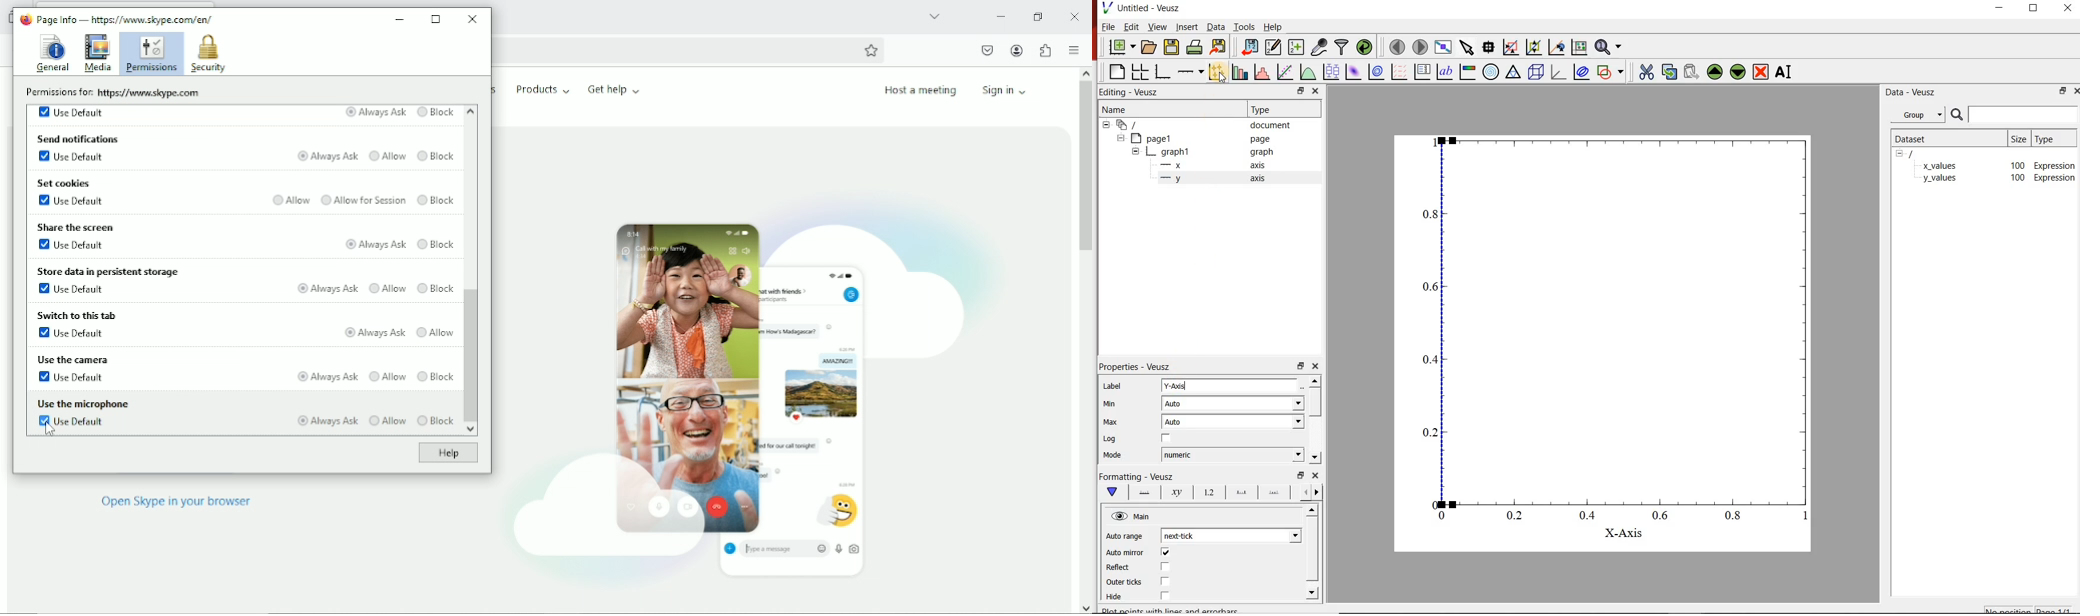 The width and height of the screenshot is (2100, 616). What do you see at coordinates (324, 376) in the screenshot?
I see `Always ask` at bounding box center [324, 376].